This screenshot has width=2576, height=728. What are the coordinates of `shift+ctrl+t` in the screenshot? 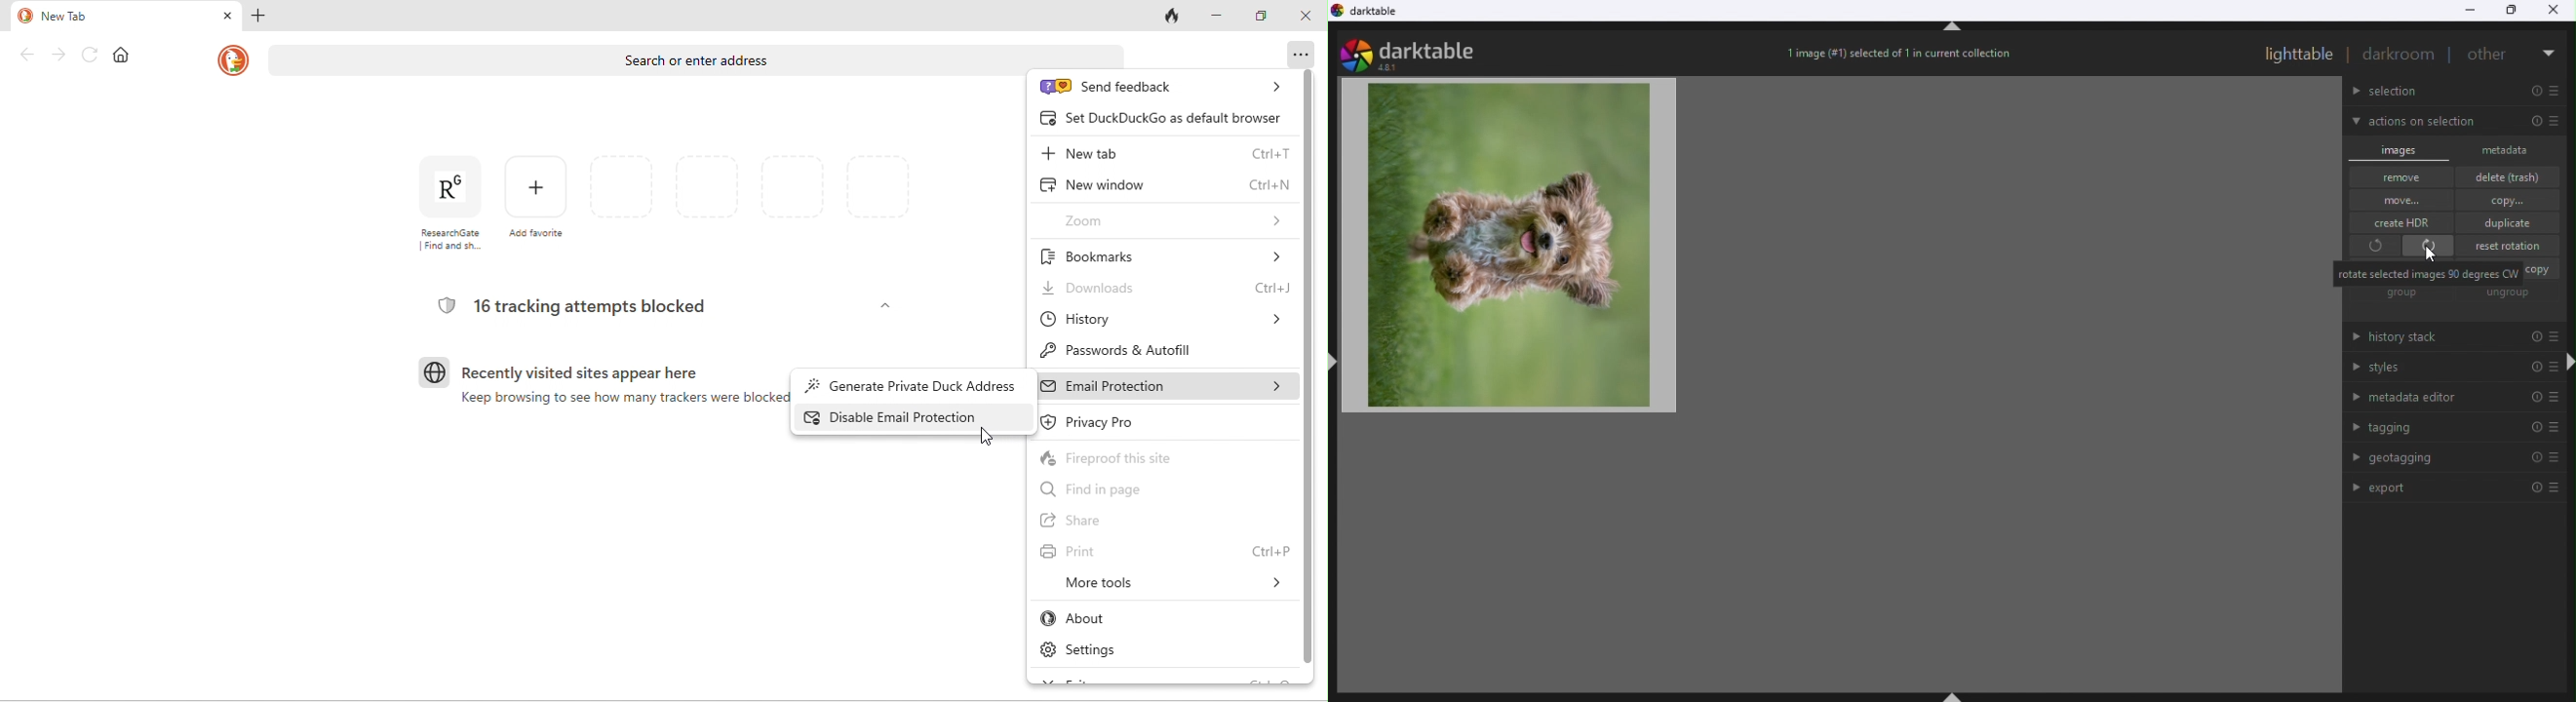 It's located at (1953, 30).